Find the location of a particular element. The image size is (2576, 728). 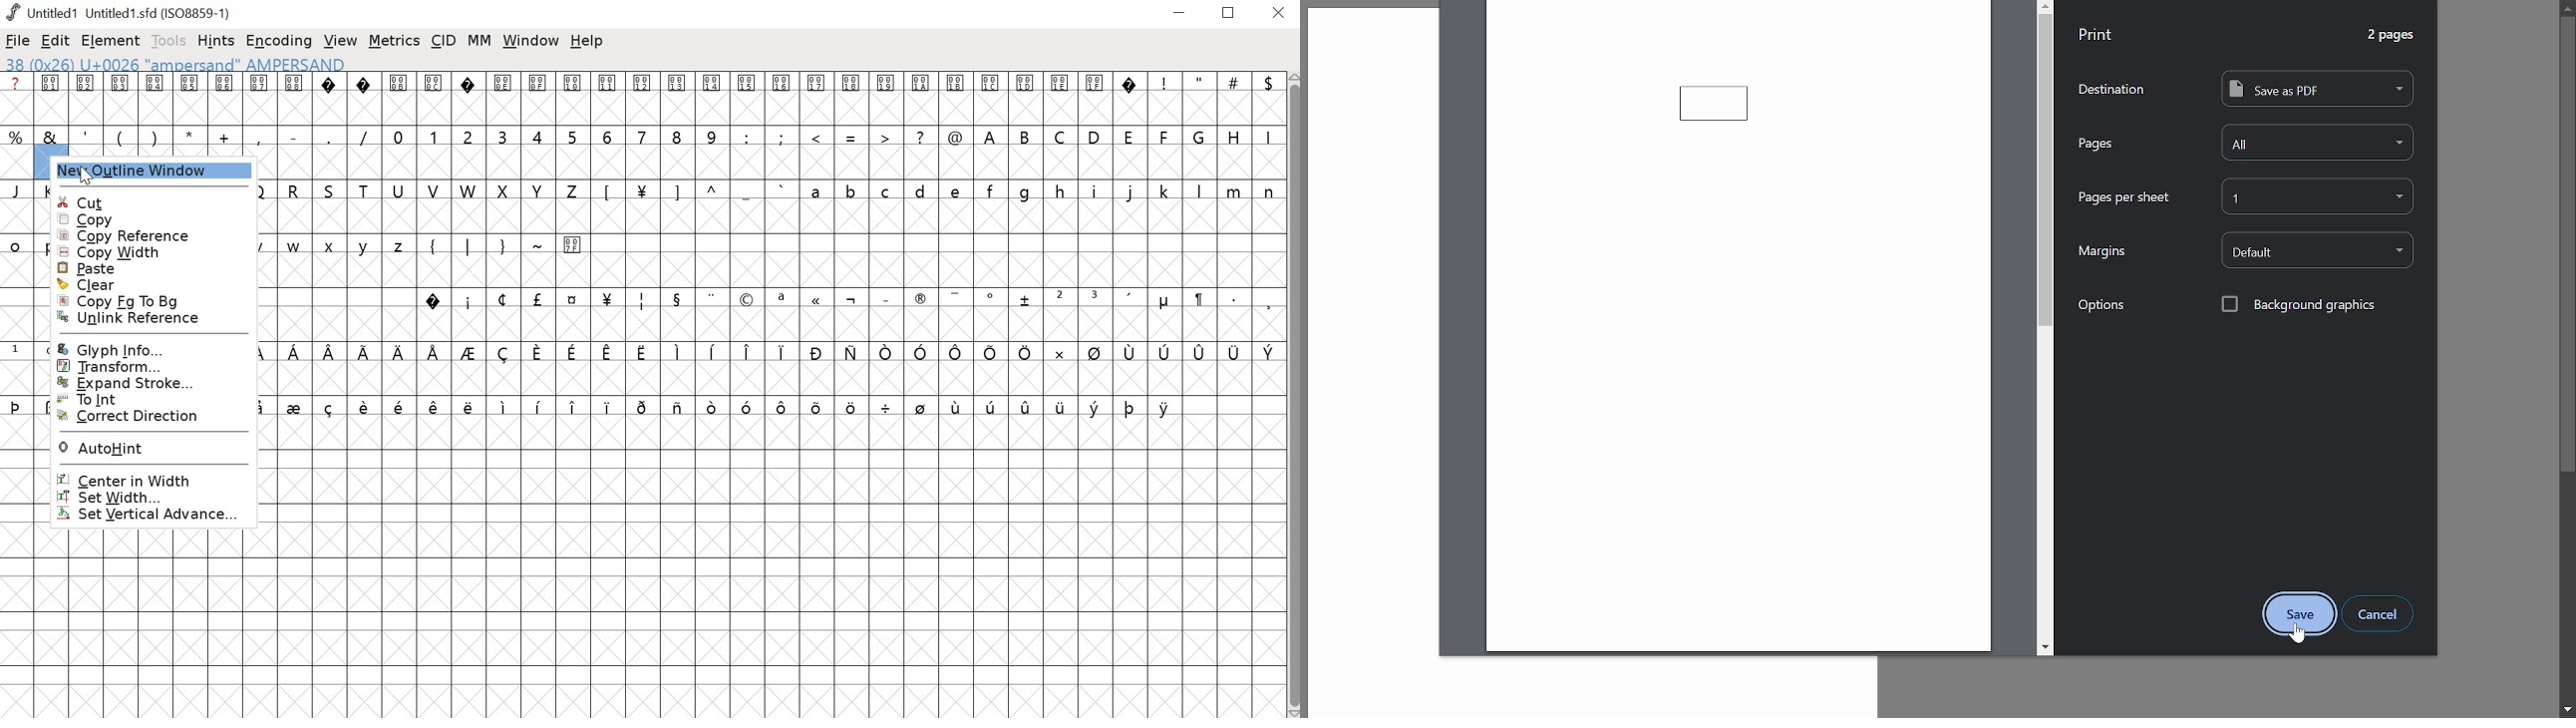

000F is located at coordinates (539, 99).